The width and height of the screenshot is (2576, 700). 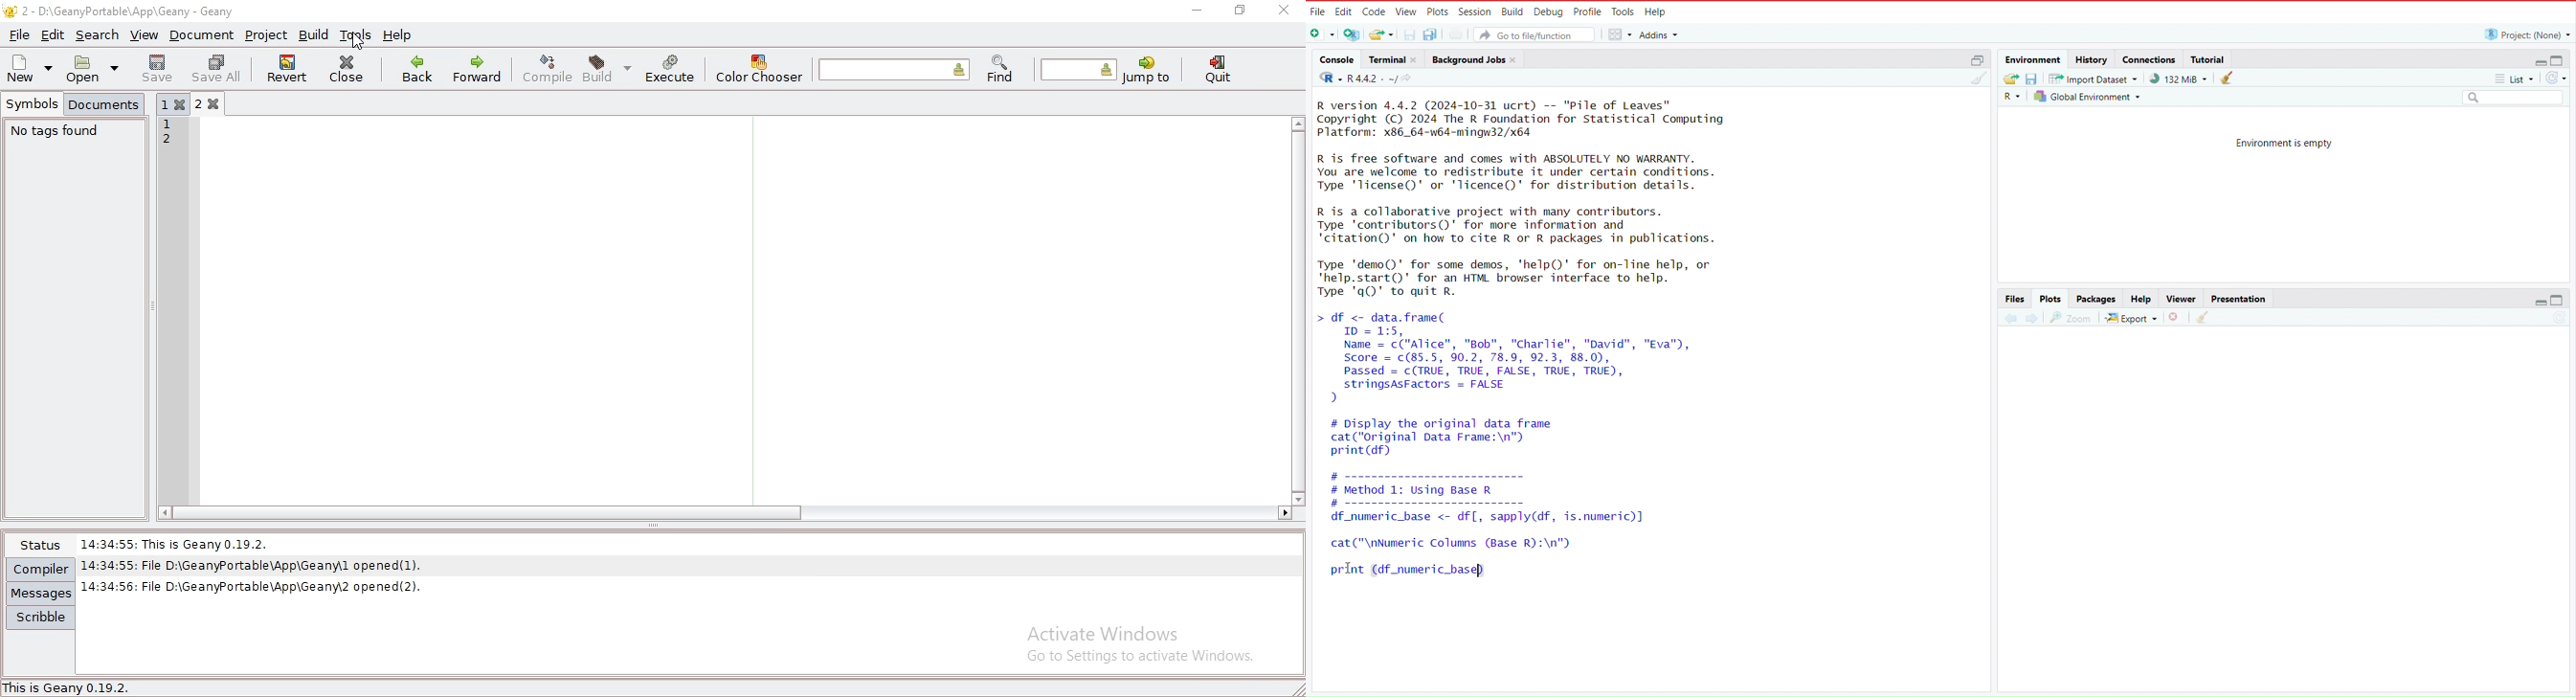 What do you see at coordinates (2095, 297) in the screenshot?
I see `Packages` at bounding box center [2095, 297].